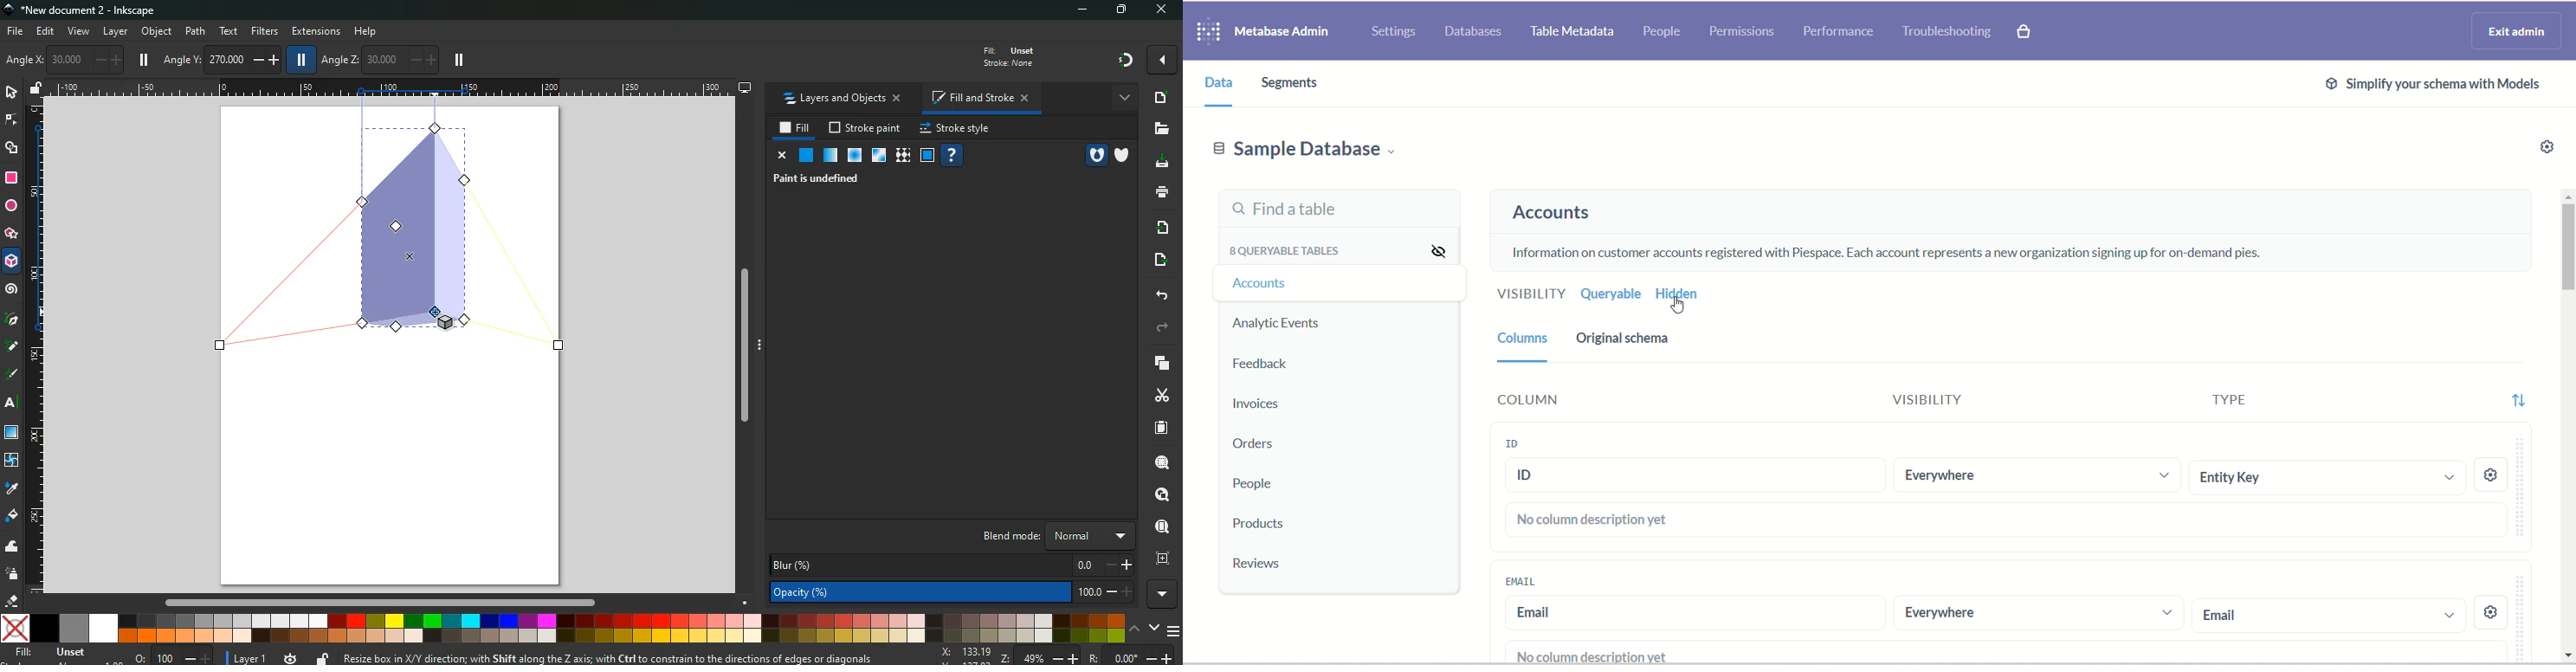 This screenshot has height=672, width=2576. Describe the element at coordinates (2329, 614) in the screenshot. I see `email type` at that location.